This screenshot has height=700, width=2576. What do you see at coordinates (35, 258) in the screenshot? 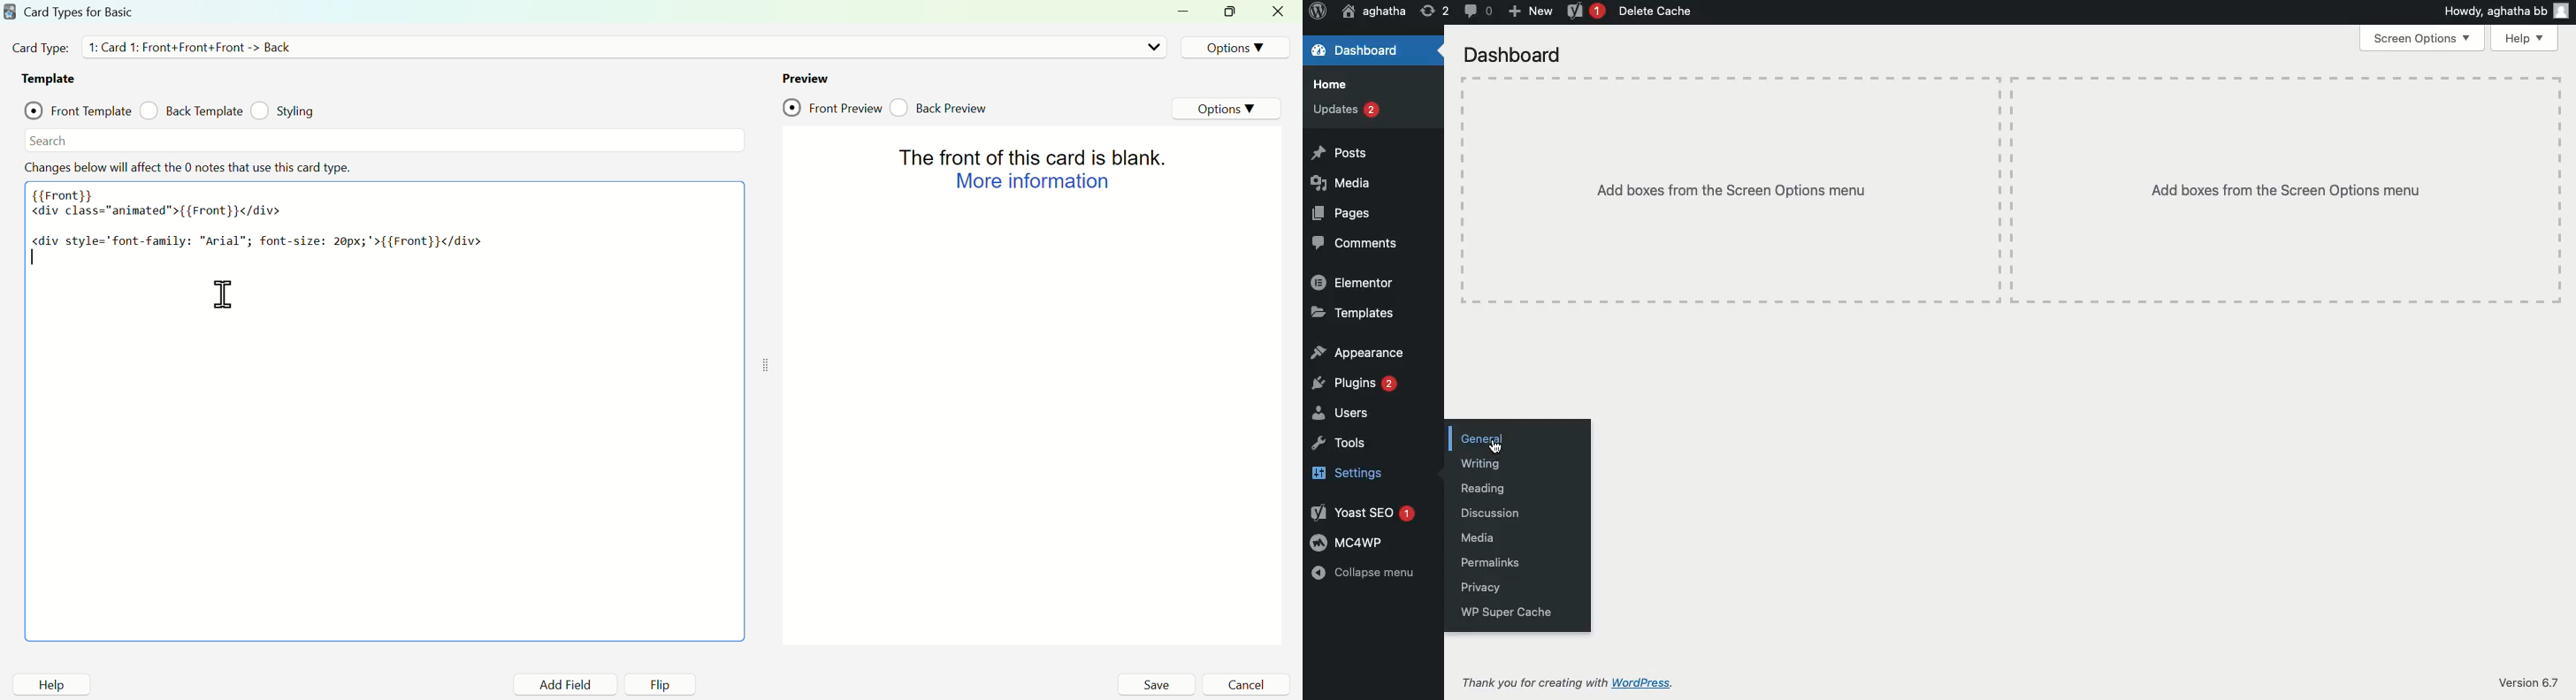
I see `typing cursor` at bounding box center [35, 258].